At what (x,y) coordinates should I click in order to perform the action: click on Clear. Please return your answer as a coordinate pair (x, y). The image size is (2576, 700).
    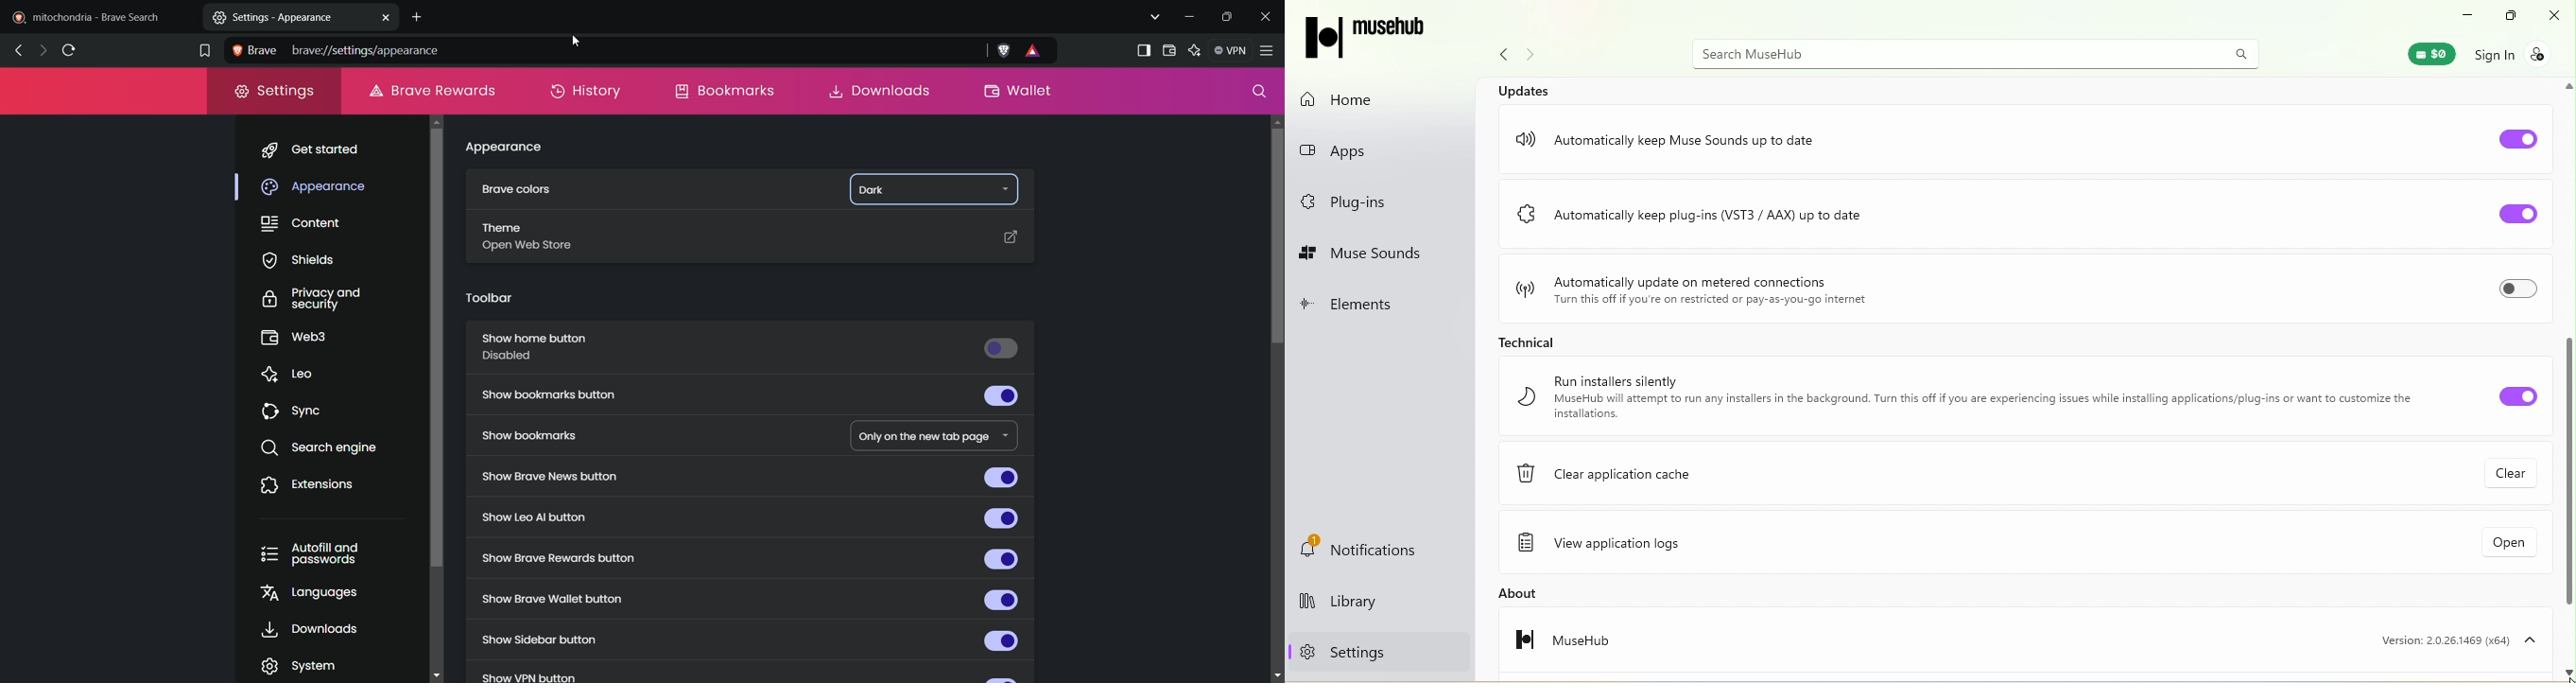
    Looking at the image, I should click on (2504, 475).